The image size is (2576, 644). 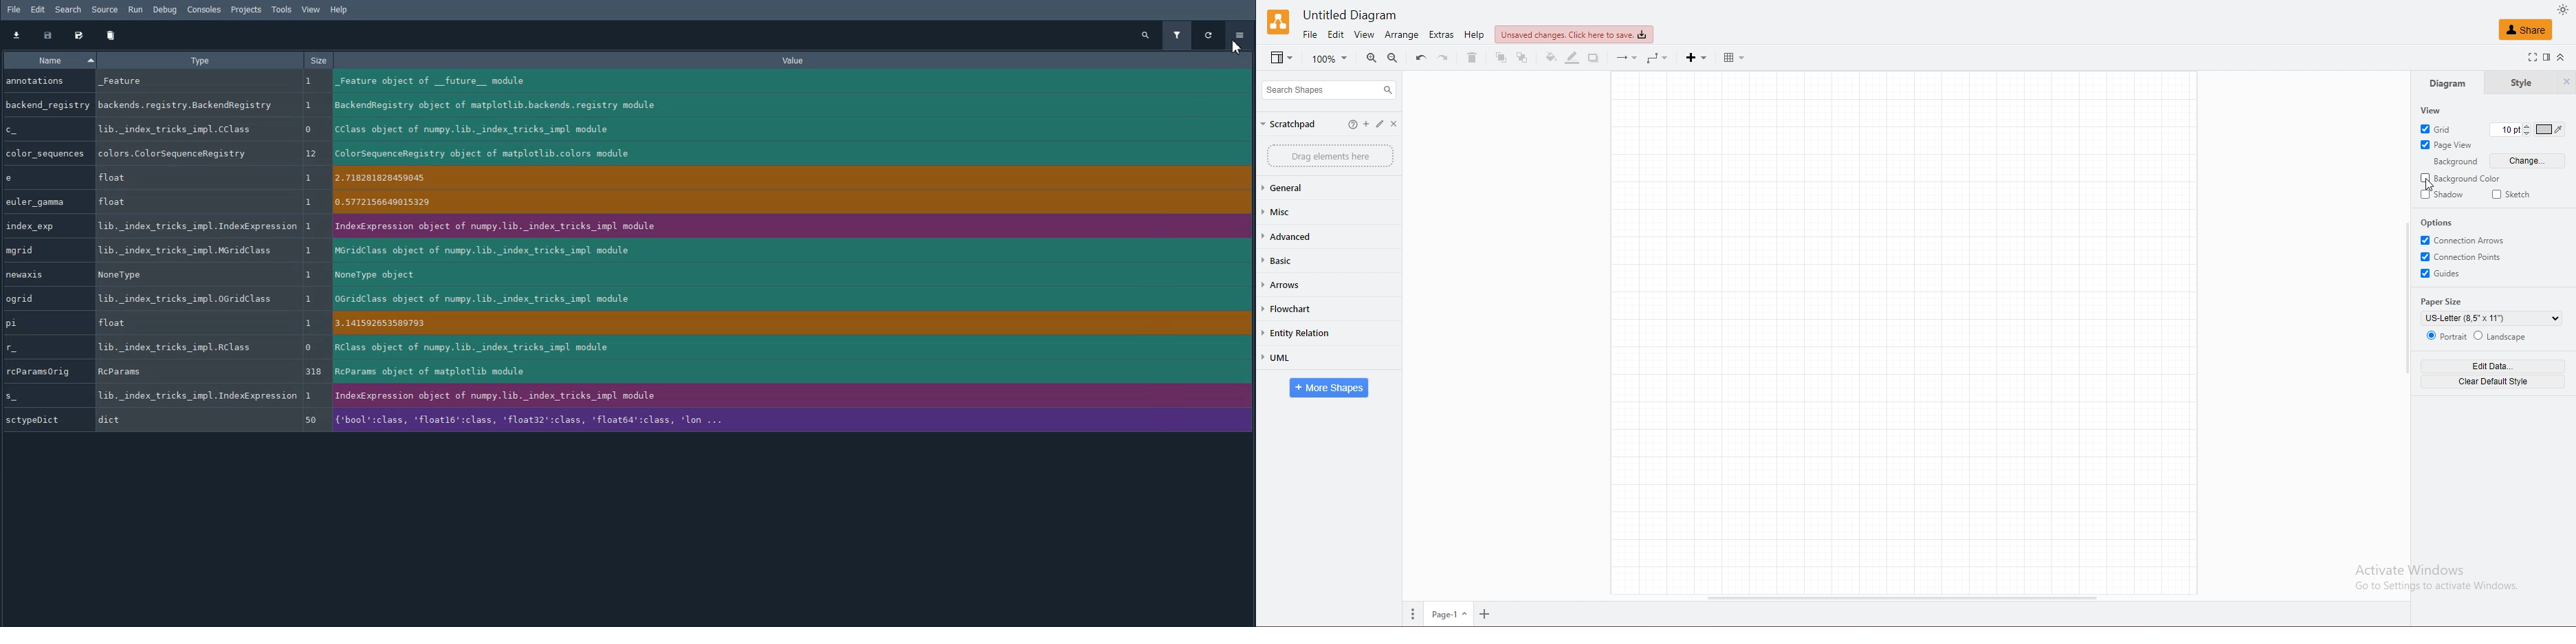 I want to click on NoneType object, so click(x=787, y=274).